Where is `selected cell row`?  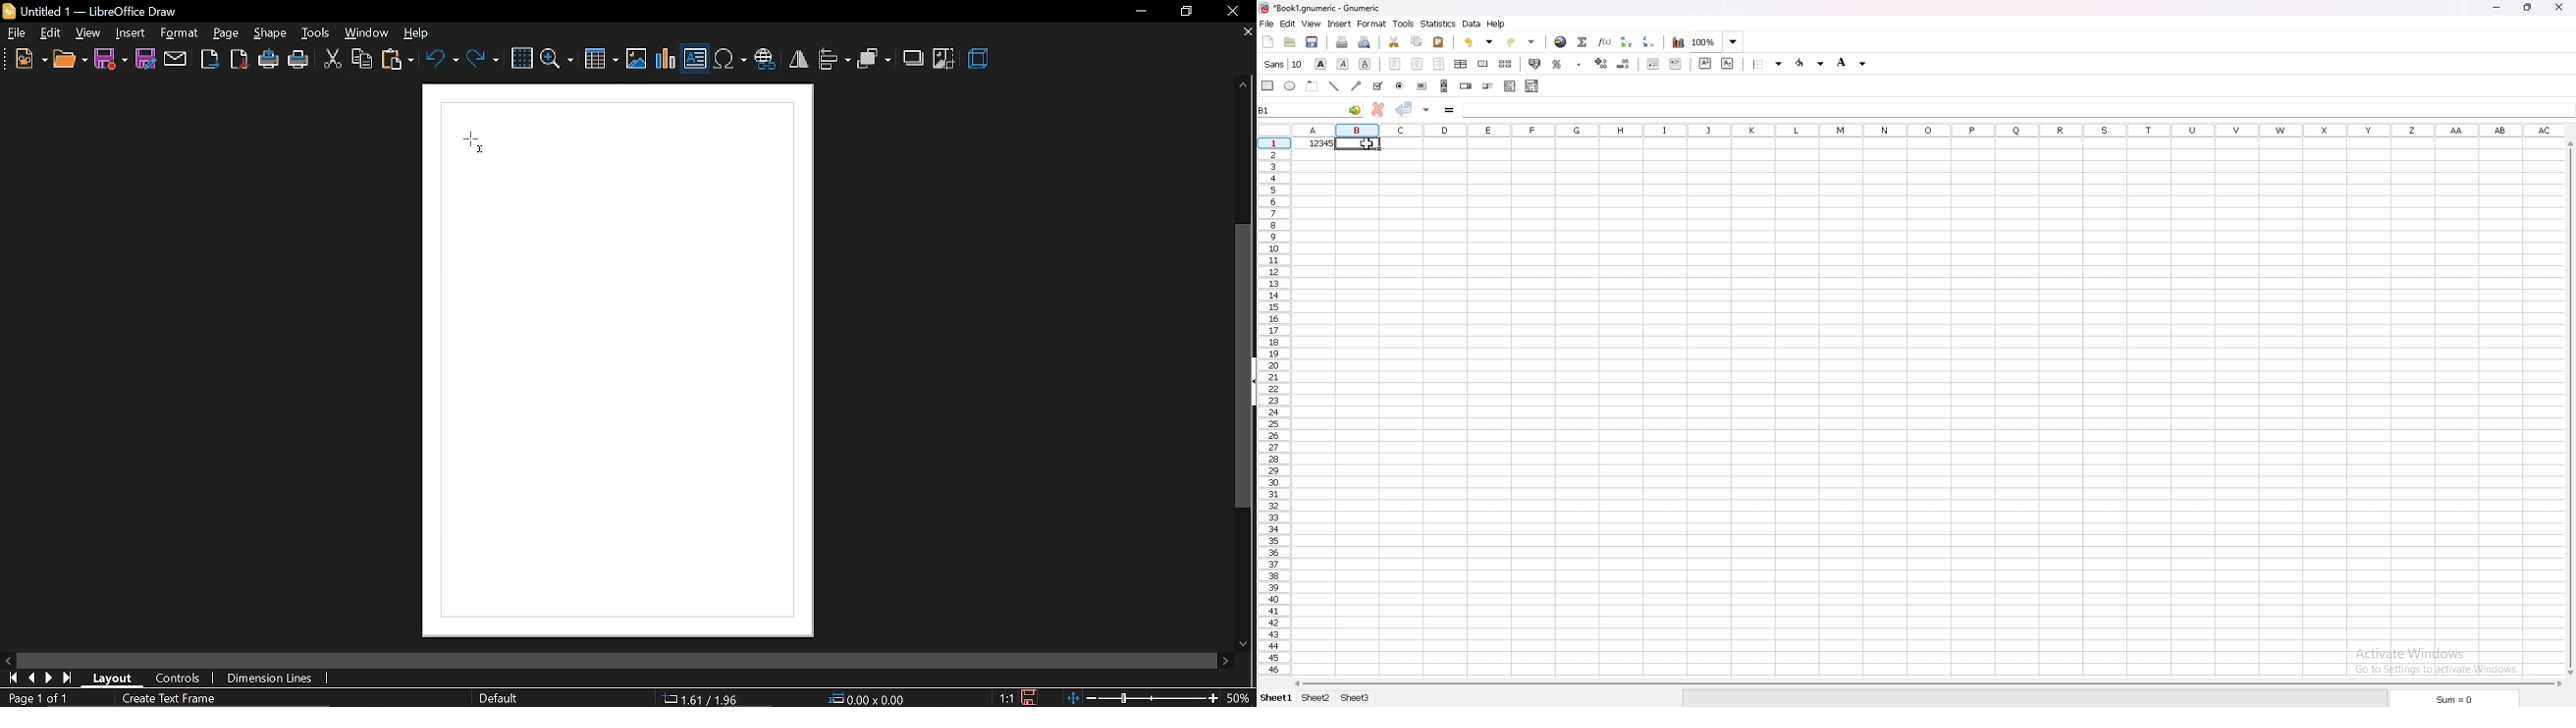 selected cell row is located at coordinates (1274, 144).